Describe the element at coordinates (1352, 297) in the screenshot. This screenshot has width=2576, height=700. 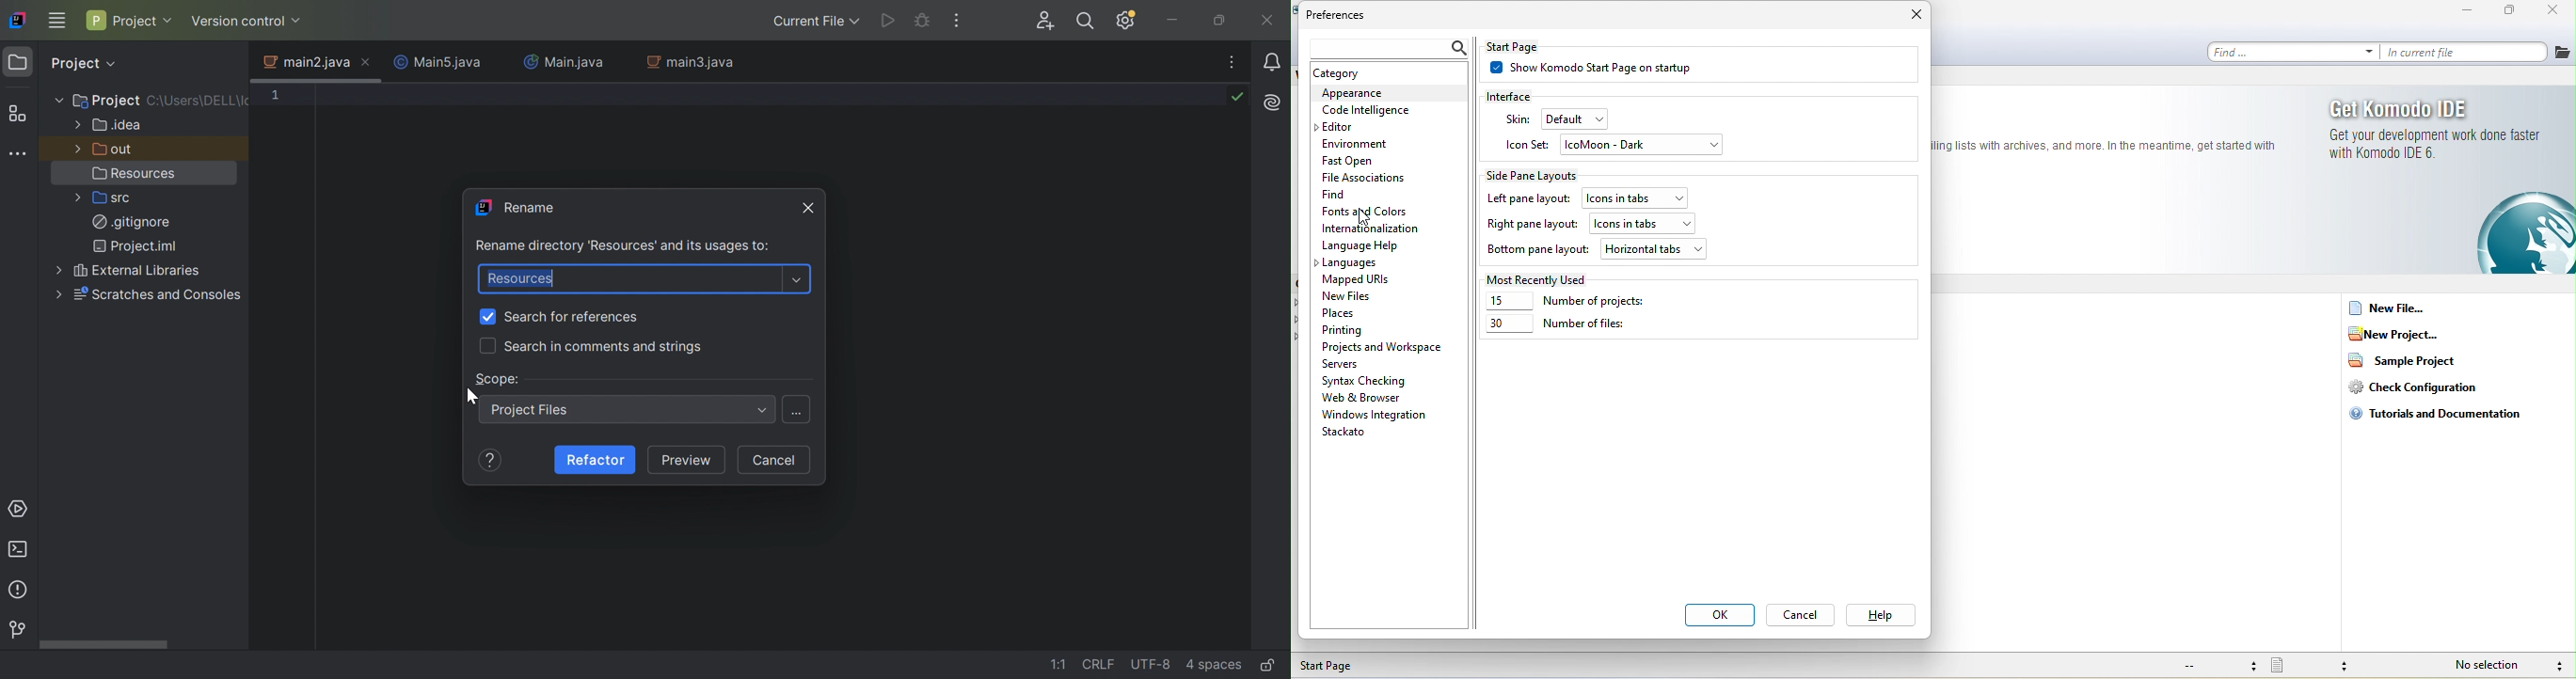
I see `new files` at that location.